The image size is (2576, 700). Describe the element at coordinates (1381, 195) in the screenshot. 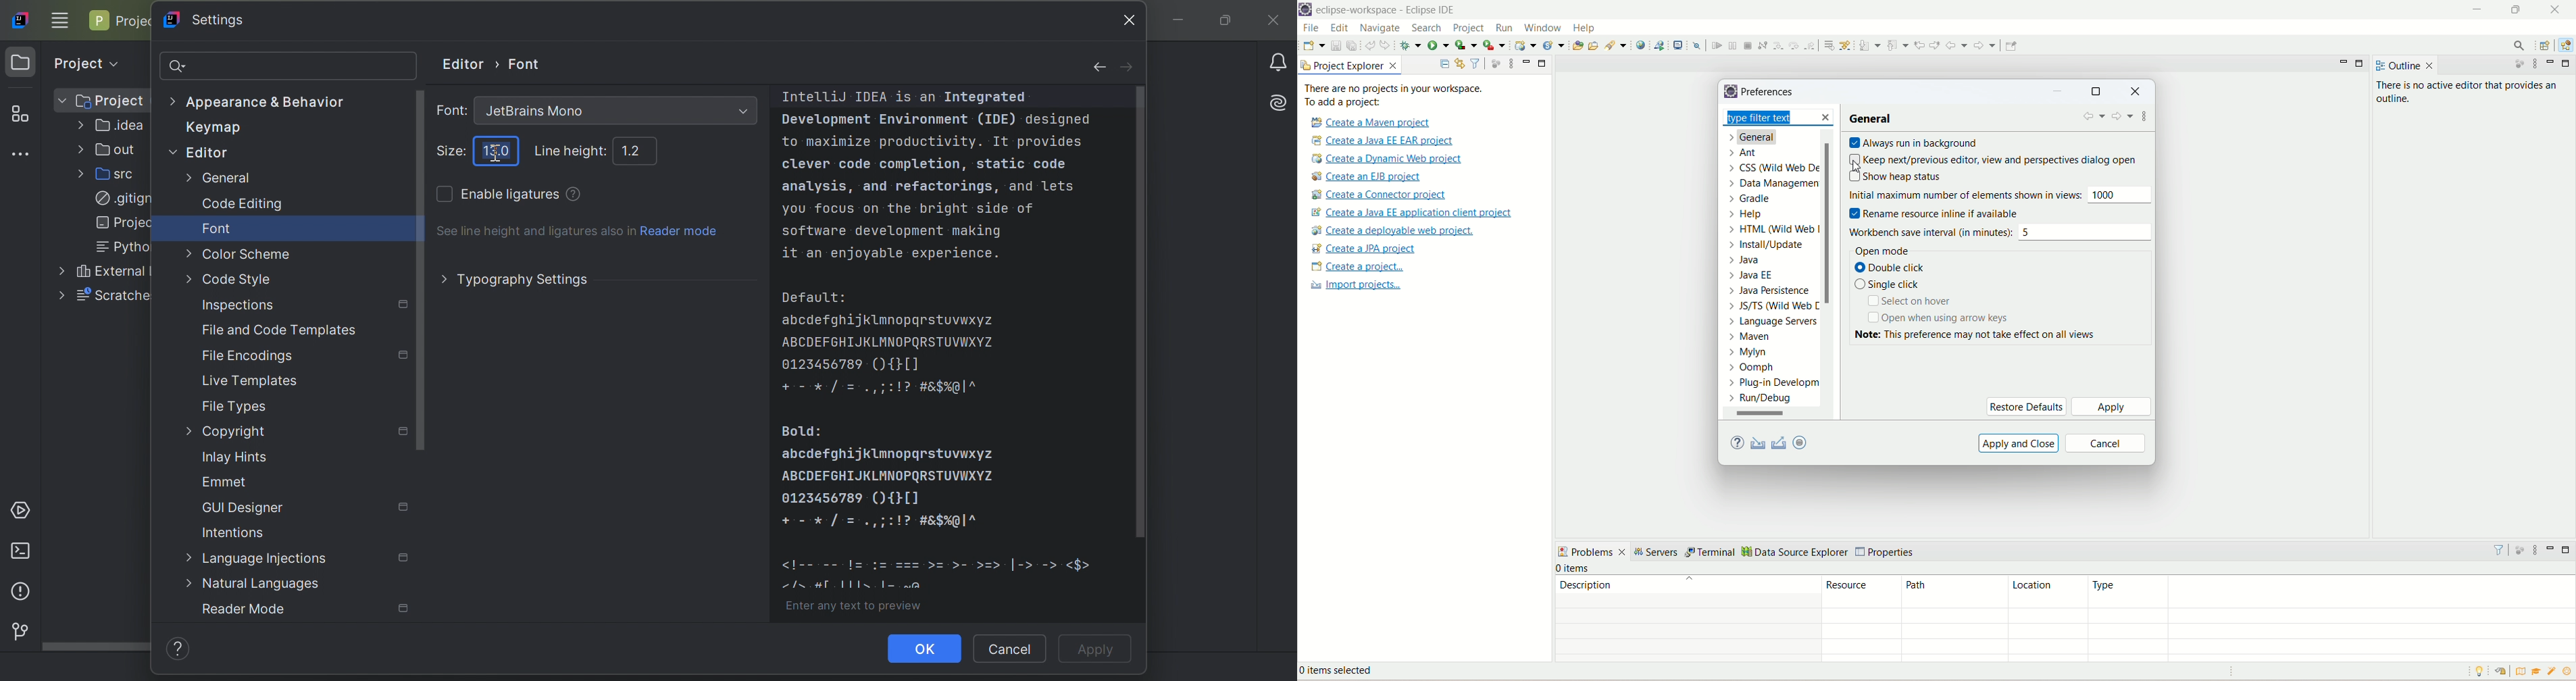

I see `create a connector project` at that location.